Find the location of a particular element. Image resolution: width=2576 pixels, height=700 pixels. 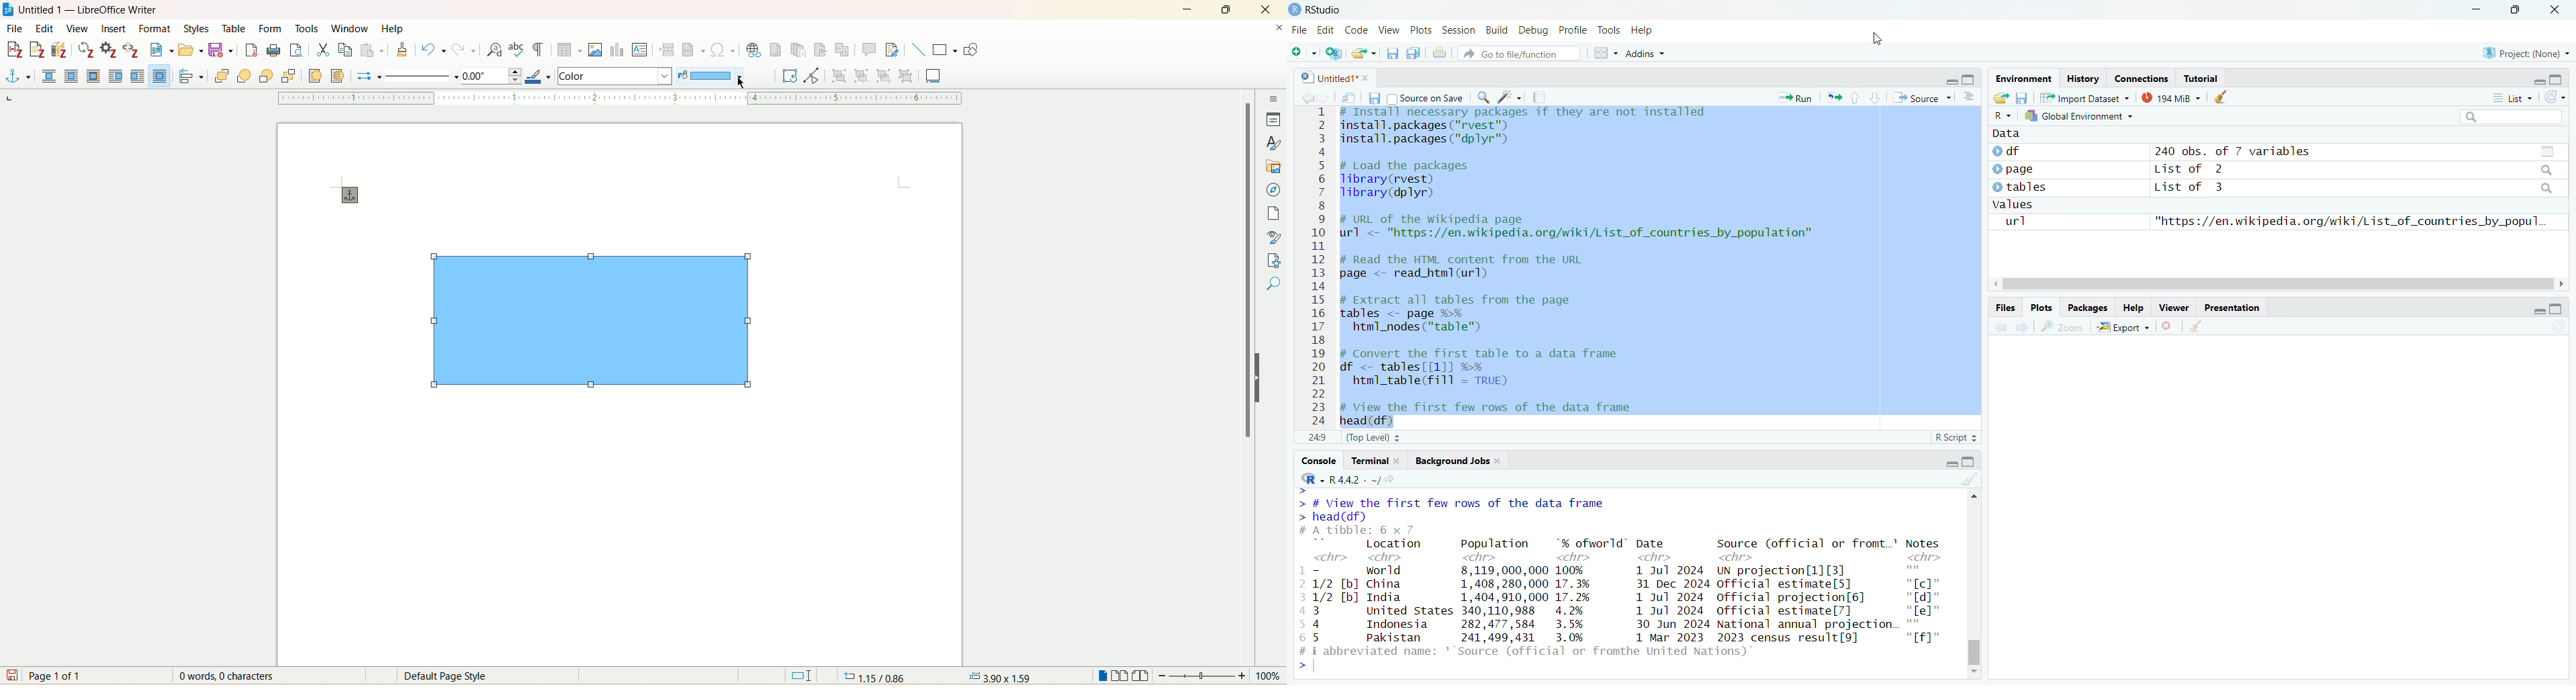

search icon is located at coordinates (2546, 170).